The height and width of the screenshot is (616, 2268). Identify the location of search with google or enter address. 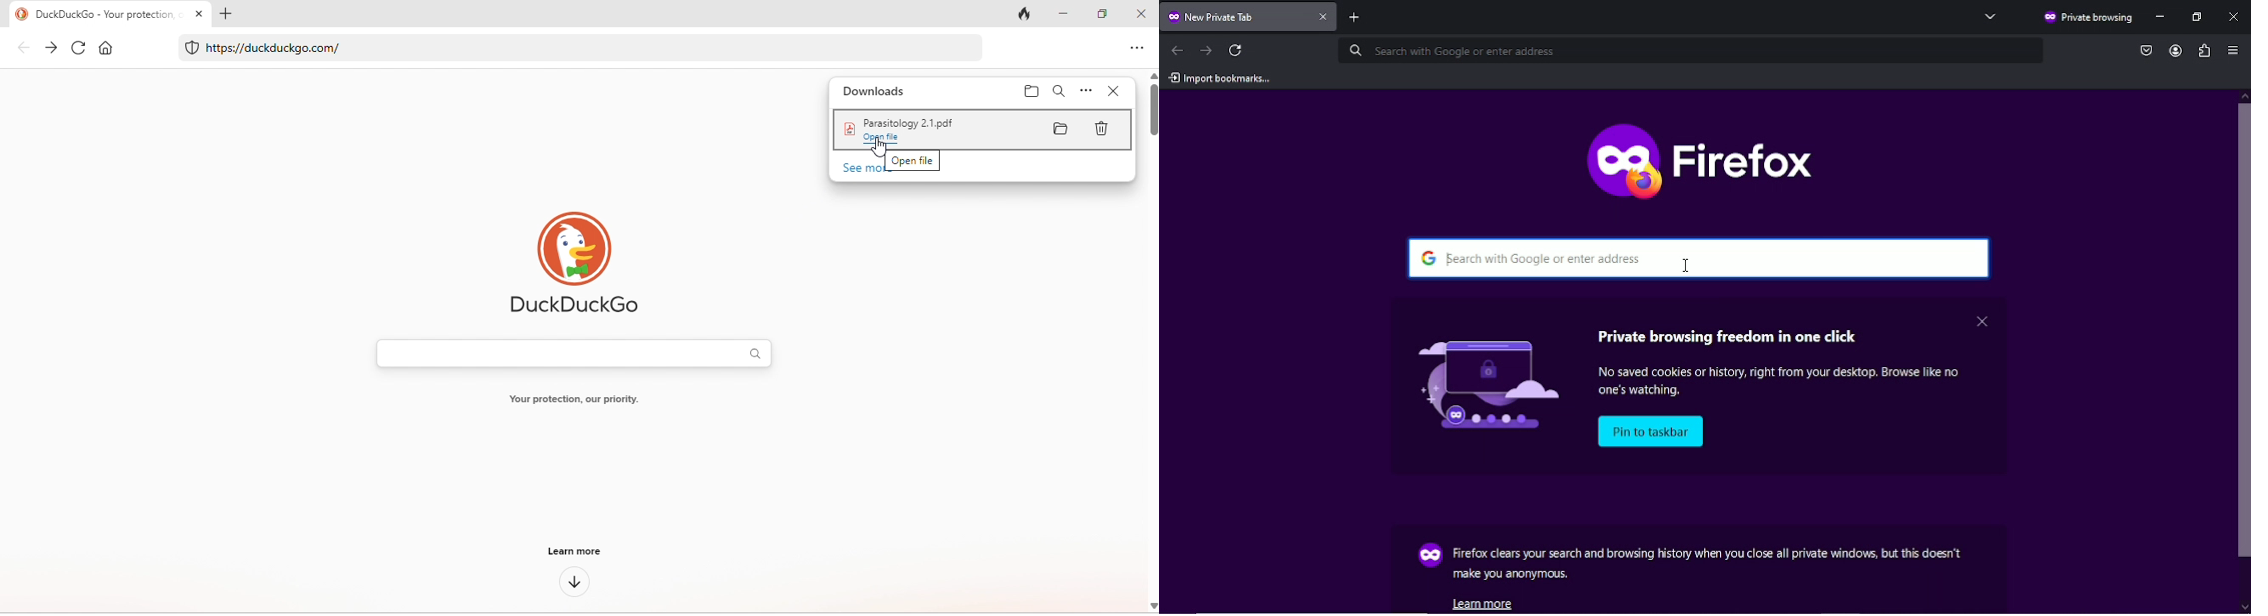
(1702, 258).